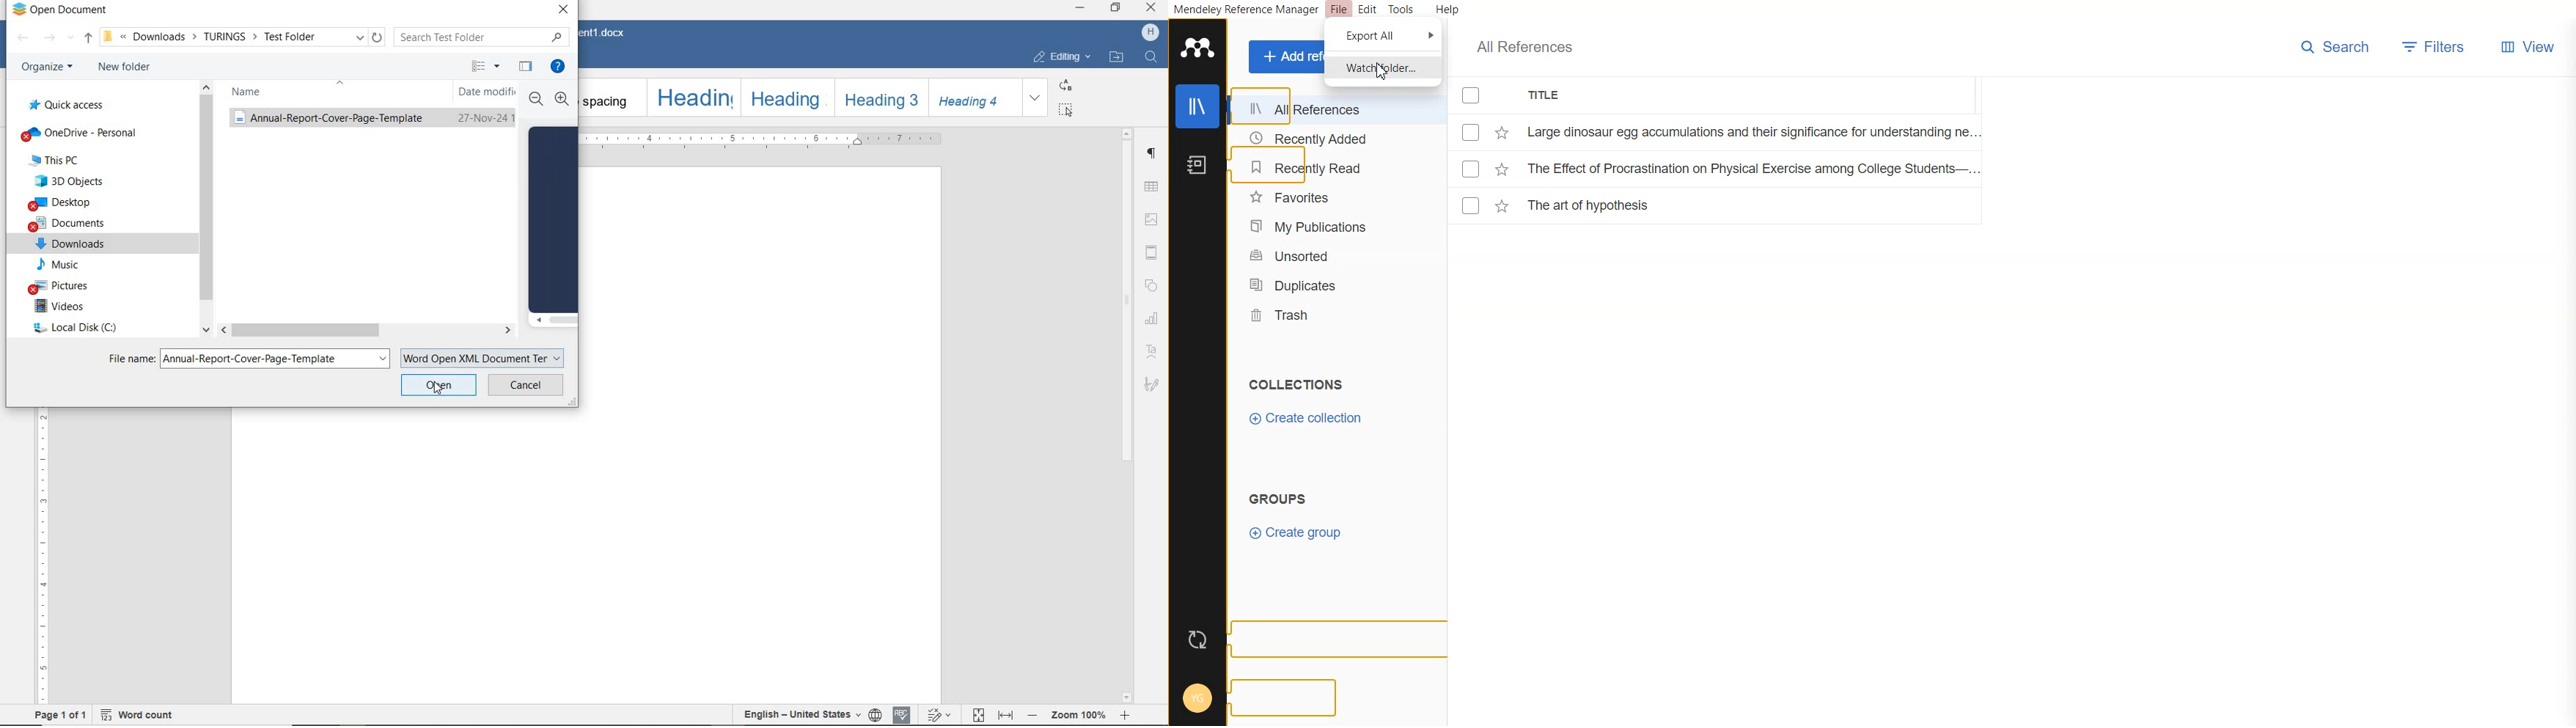 This screenshot has width=2576, height=728. Describe the element at coordinates (483, 36) in the screenshot. I see `search test folder` at that location.